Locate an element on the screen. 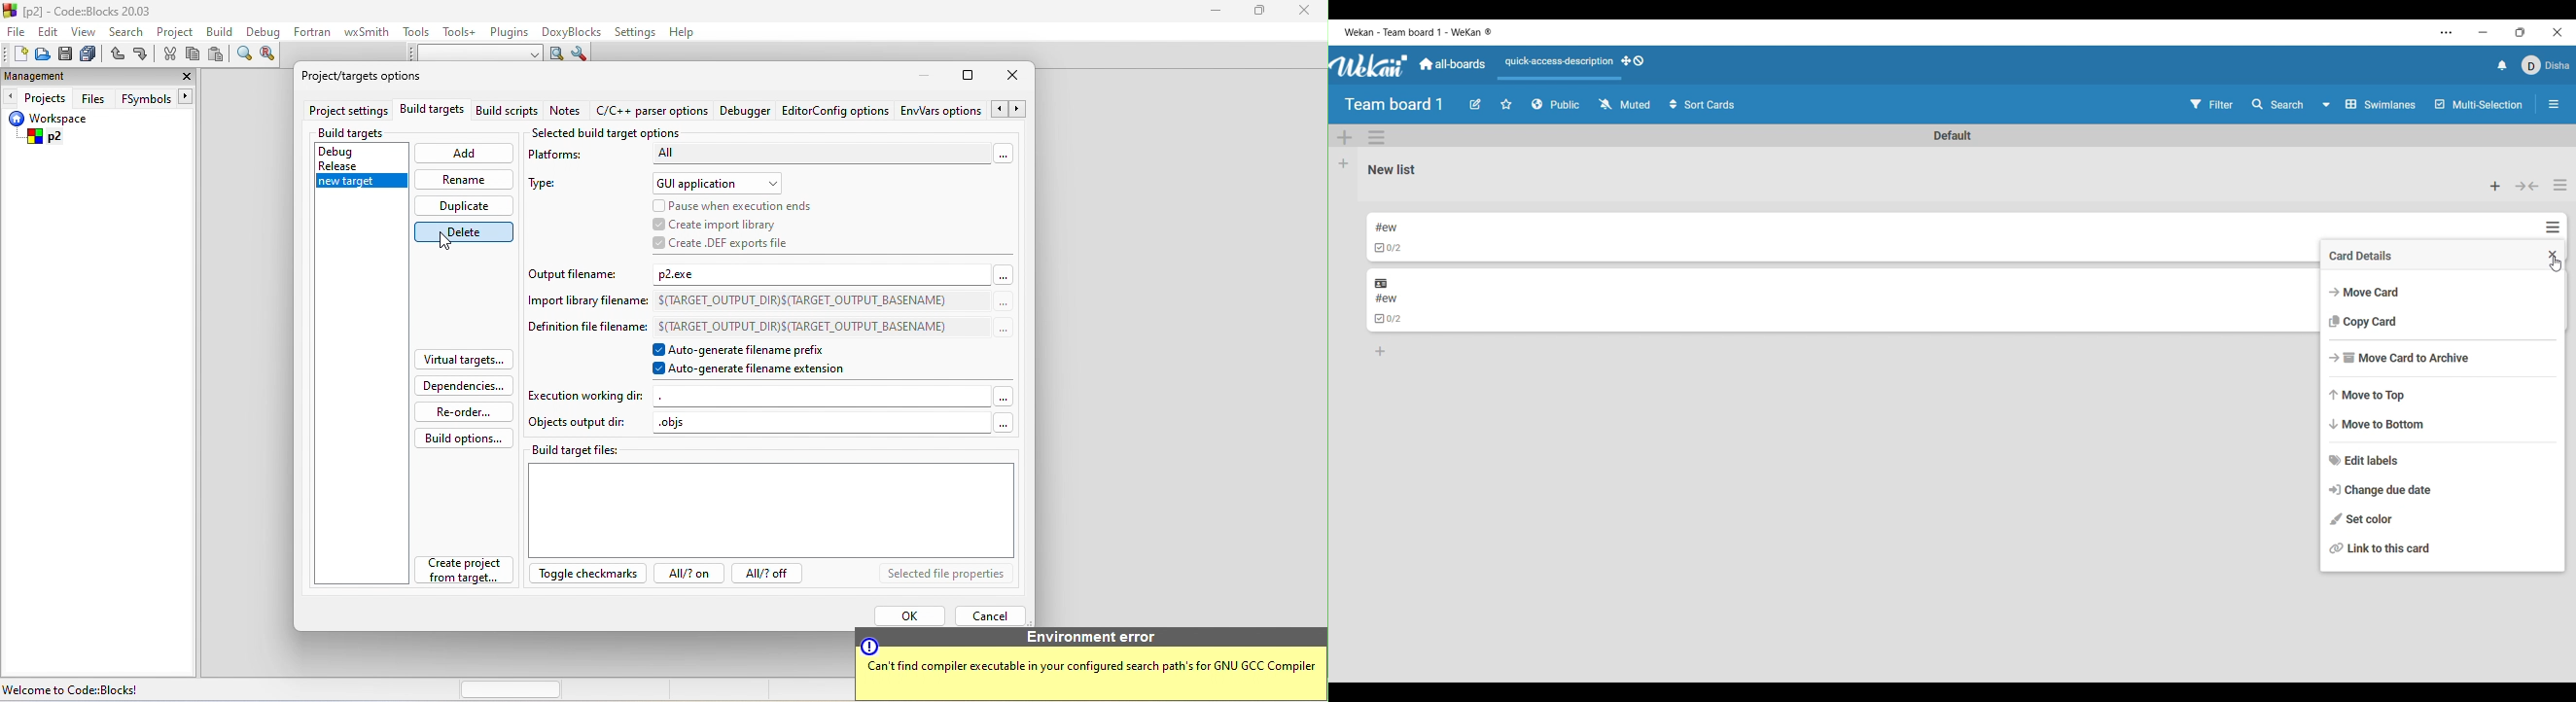 This screenshot has height=728, width=2576. List name is located at coordinates (1392, 170).